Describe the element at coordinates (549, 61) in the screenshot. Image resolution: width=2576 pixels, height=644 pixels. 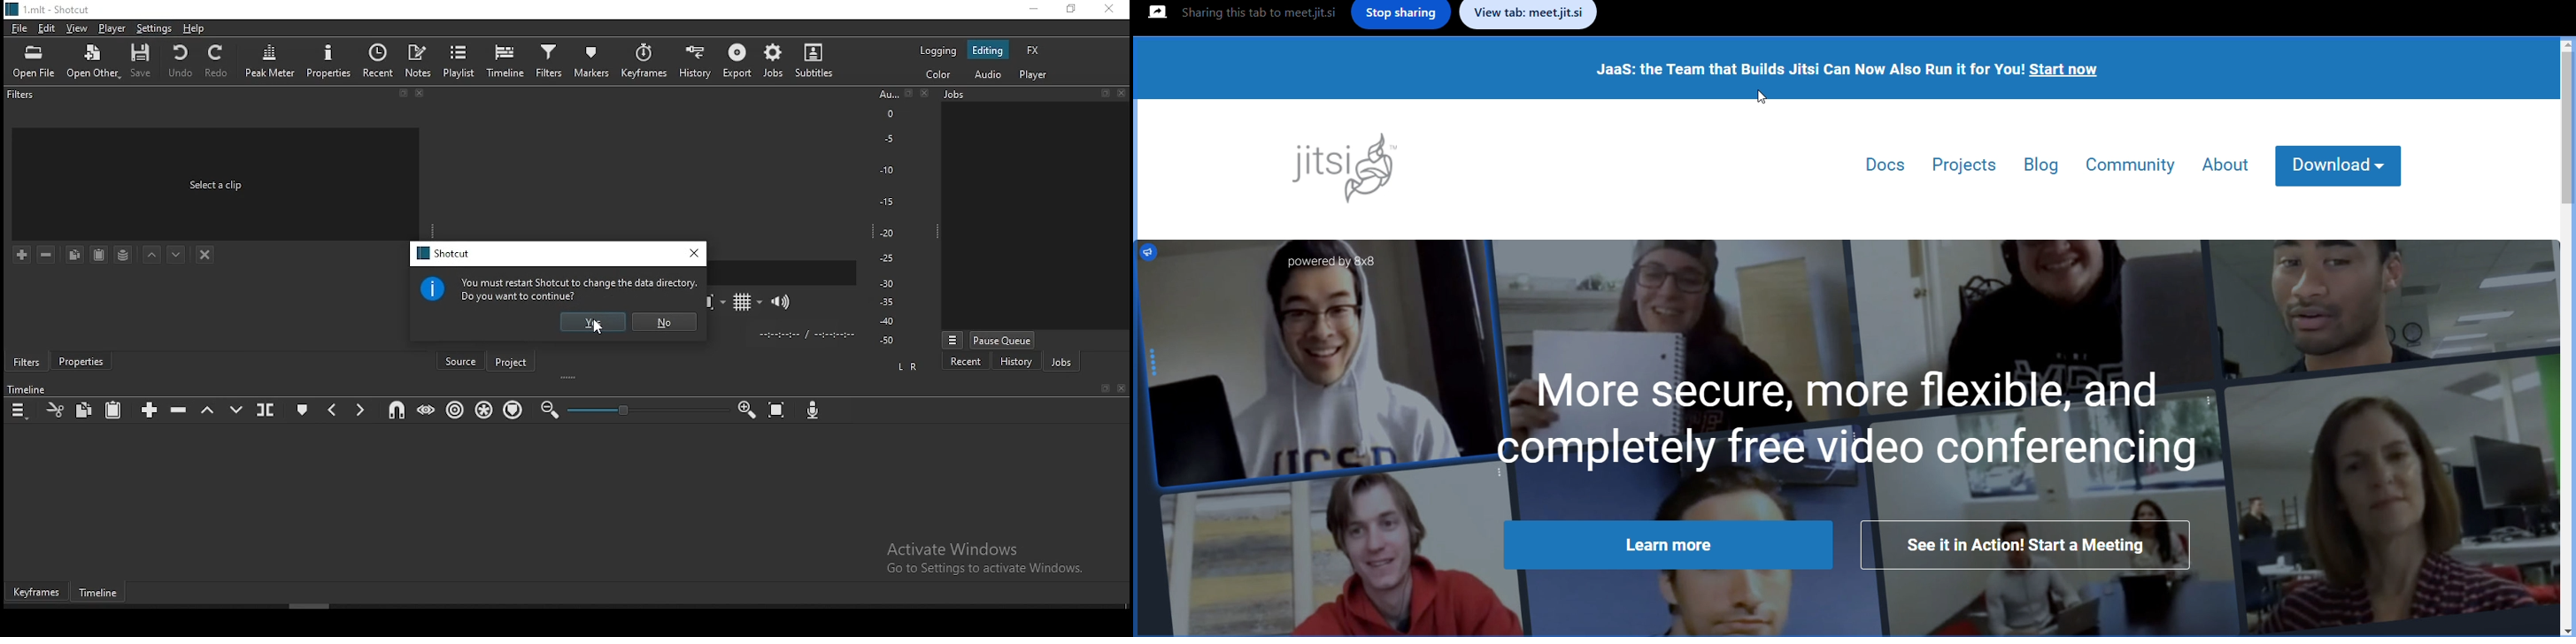
I see `filters` at that location.